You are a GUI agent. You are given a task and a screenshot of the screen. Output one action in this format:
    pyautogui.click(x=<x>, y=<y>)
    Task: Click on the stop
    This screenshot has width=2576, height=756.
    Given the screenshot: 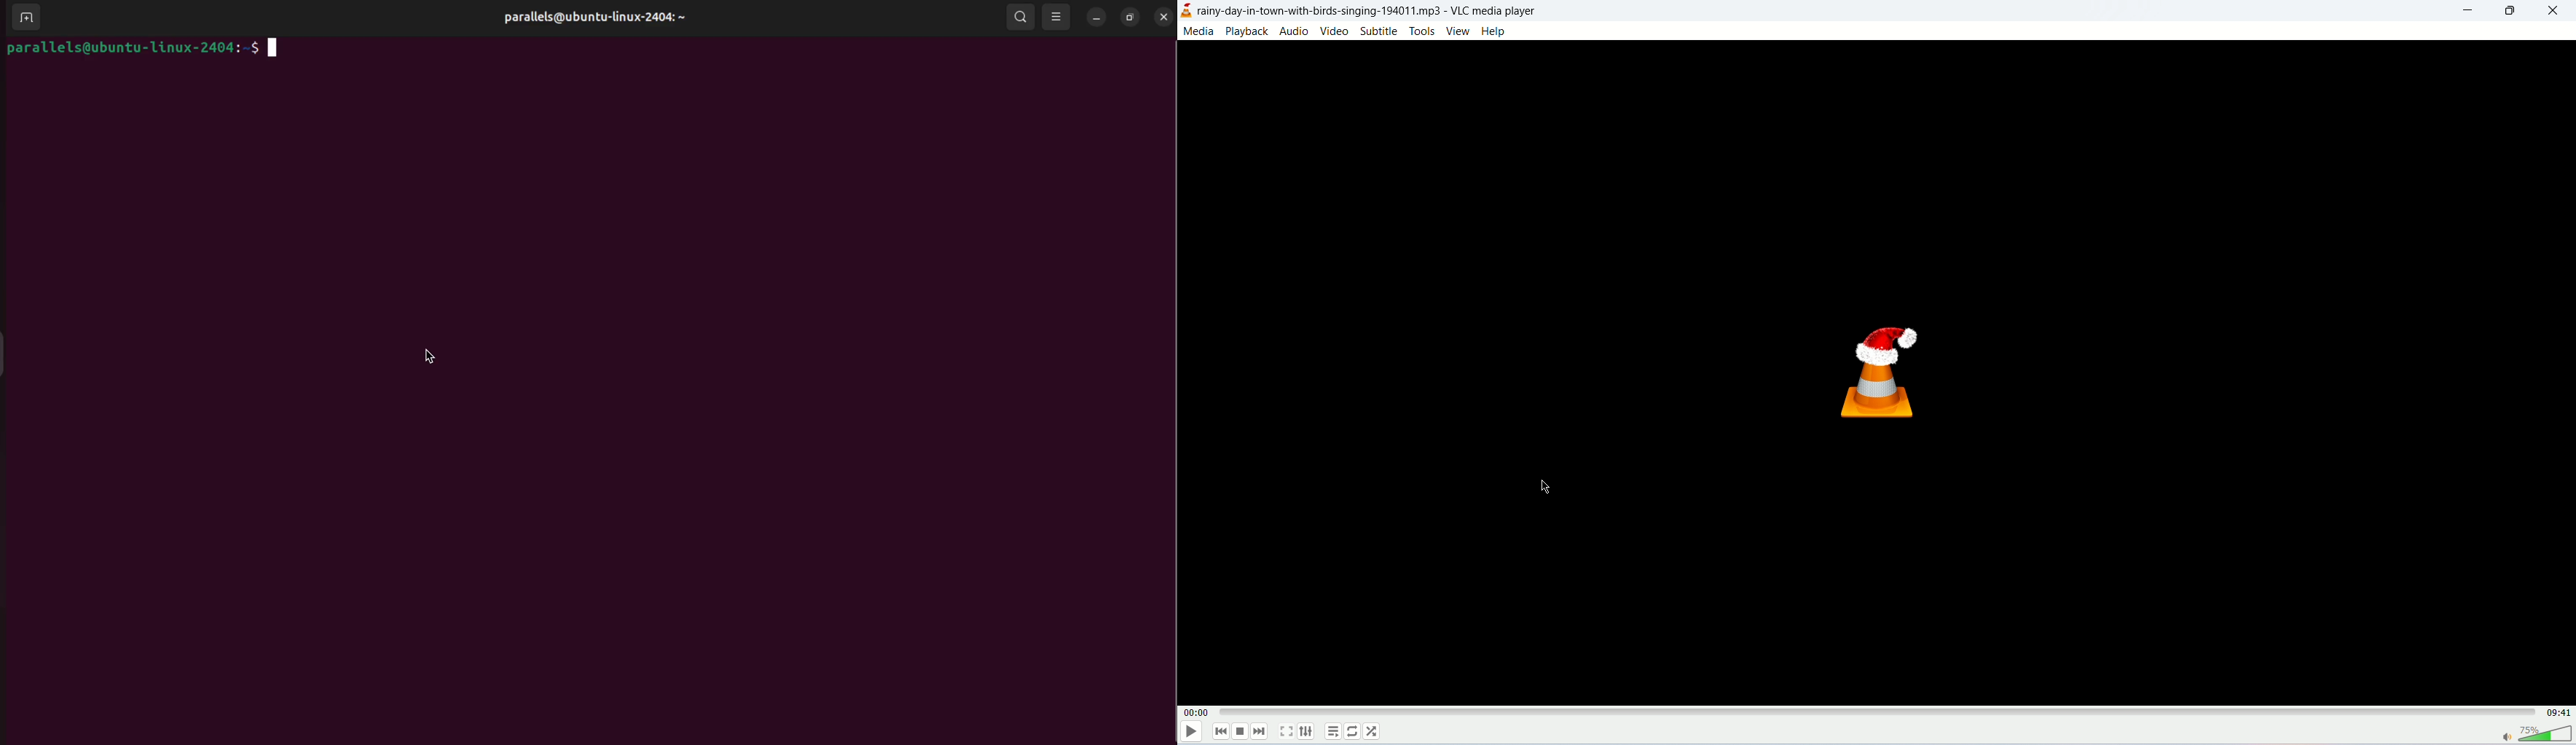 What is the action you would take?
    pyautogui.click(x=1241, y=730)
    